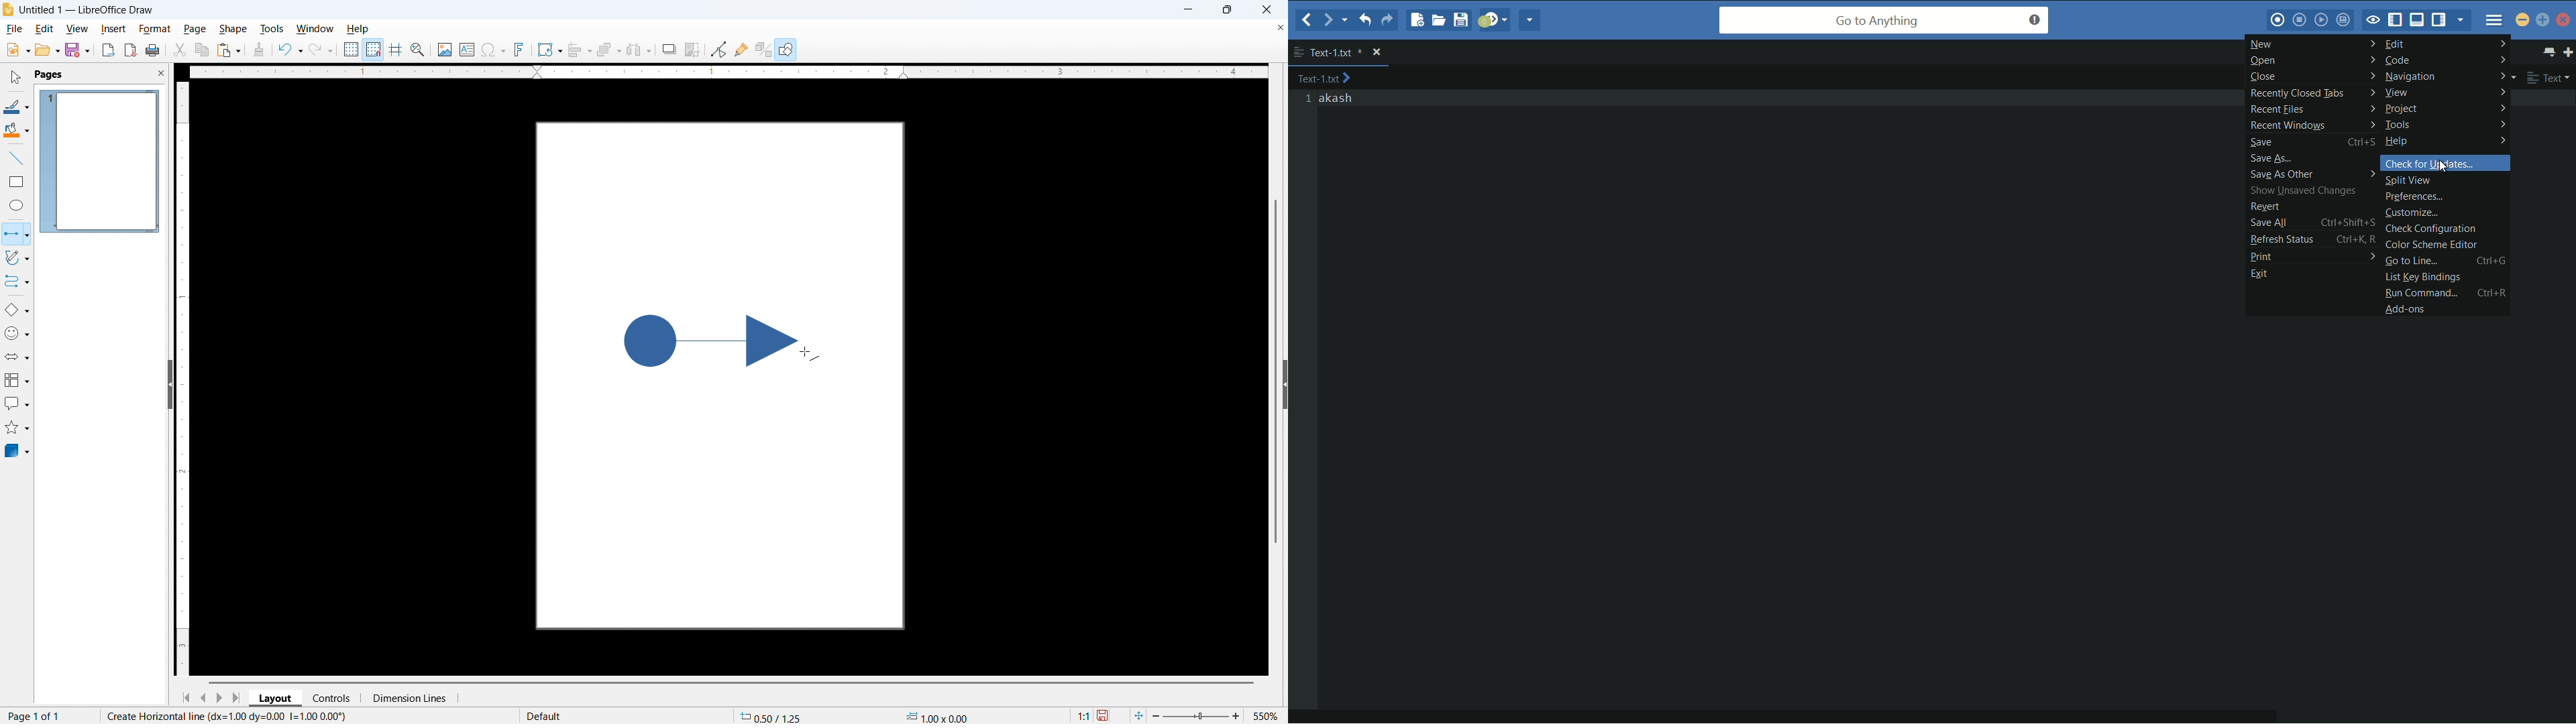 Image resolution: width=2576 pixels, height=728 pixels. I want to click on Format , so click(154, 28).